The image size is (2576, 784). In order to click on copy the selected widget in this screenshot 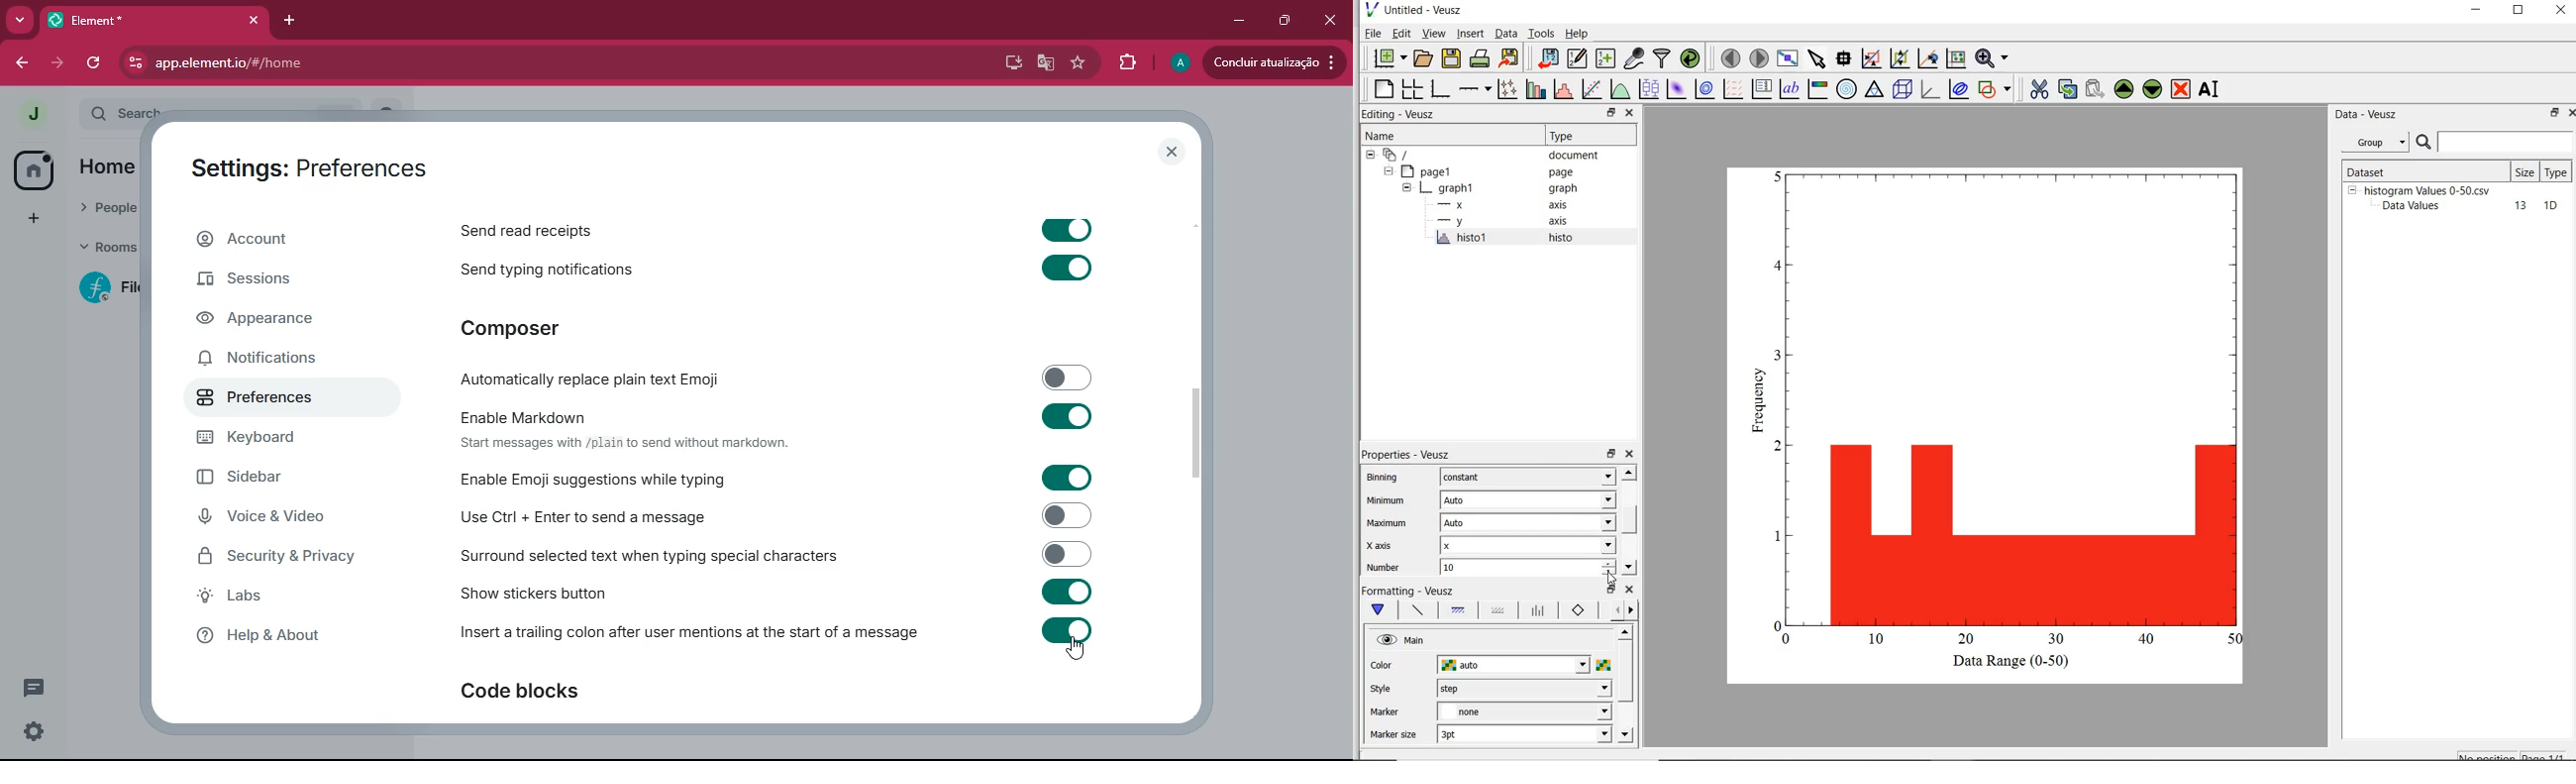, I will do `click(2067, 91)`.